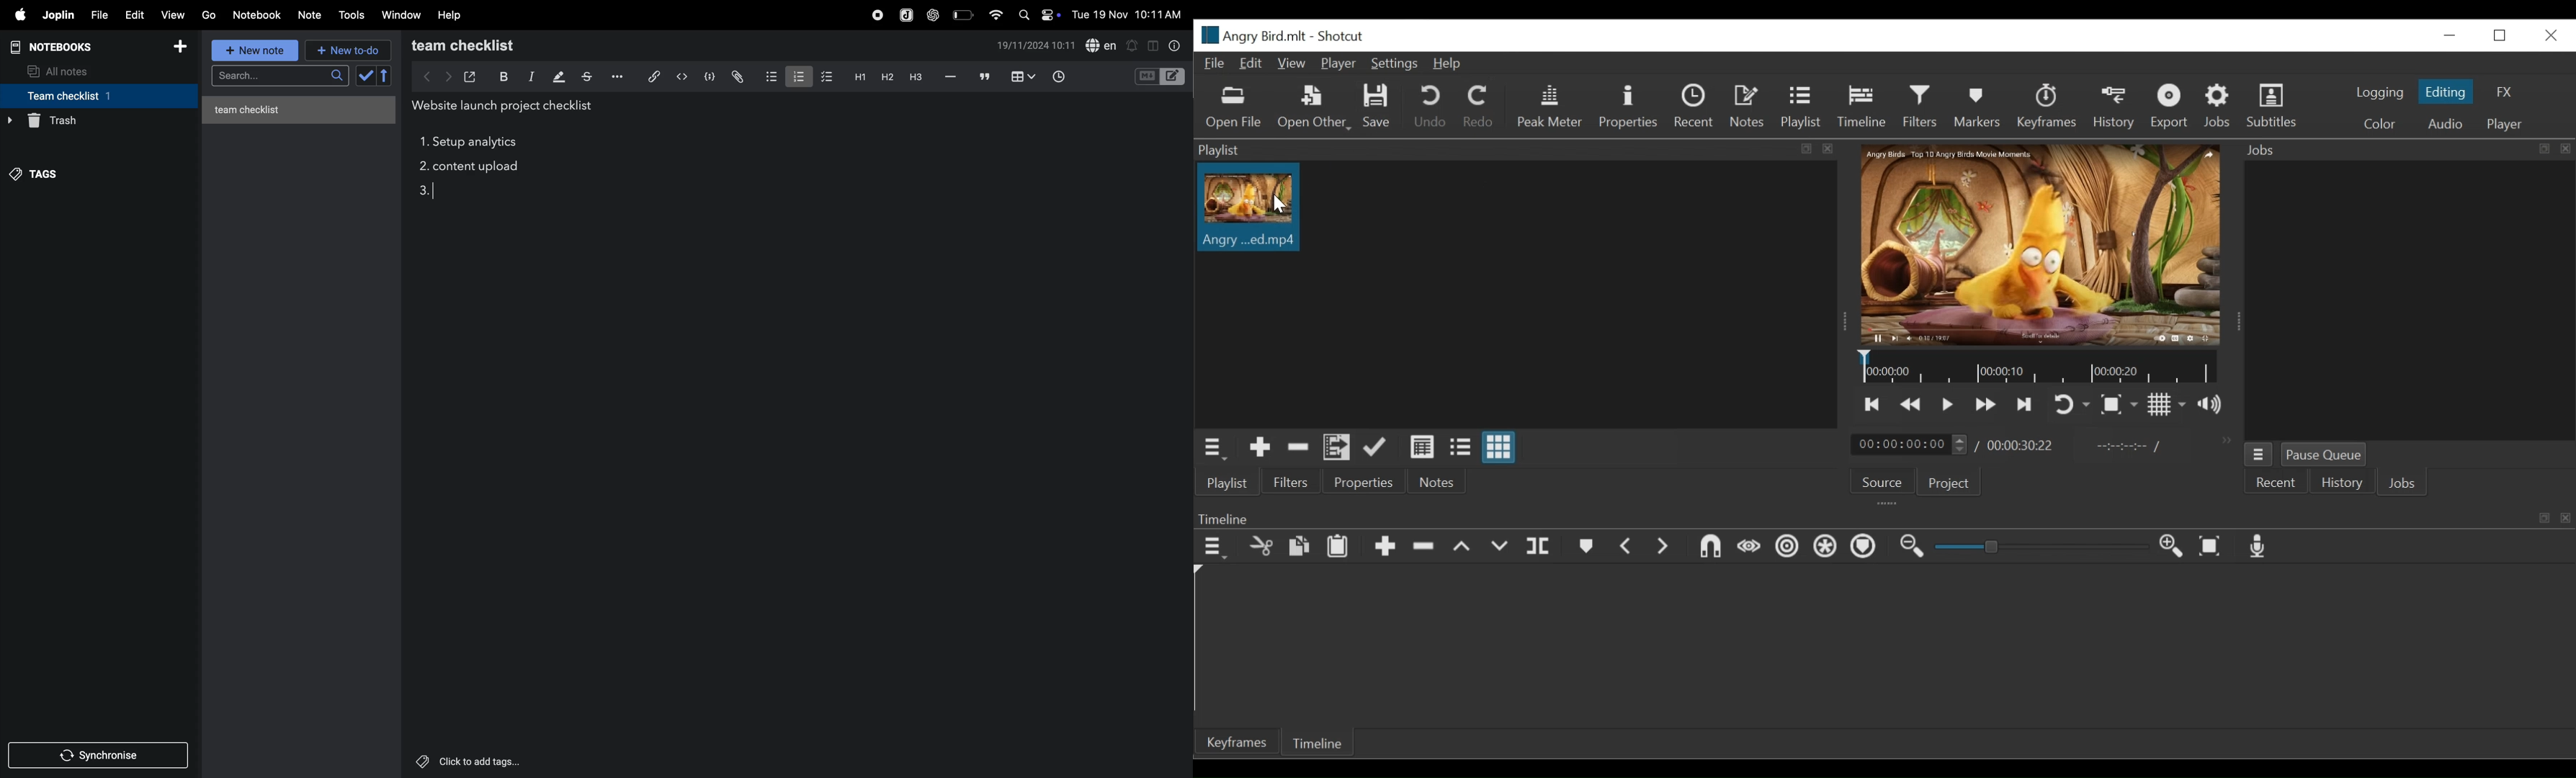  Describe the element at coordinates (993, 14) in the screenshot. I see `wifi` at that location.